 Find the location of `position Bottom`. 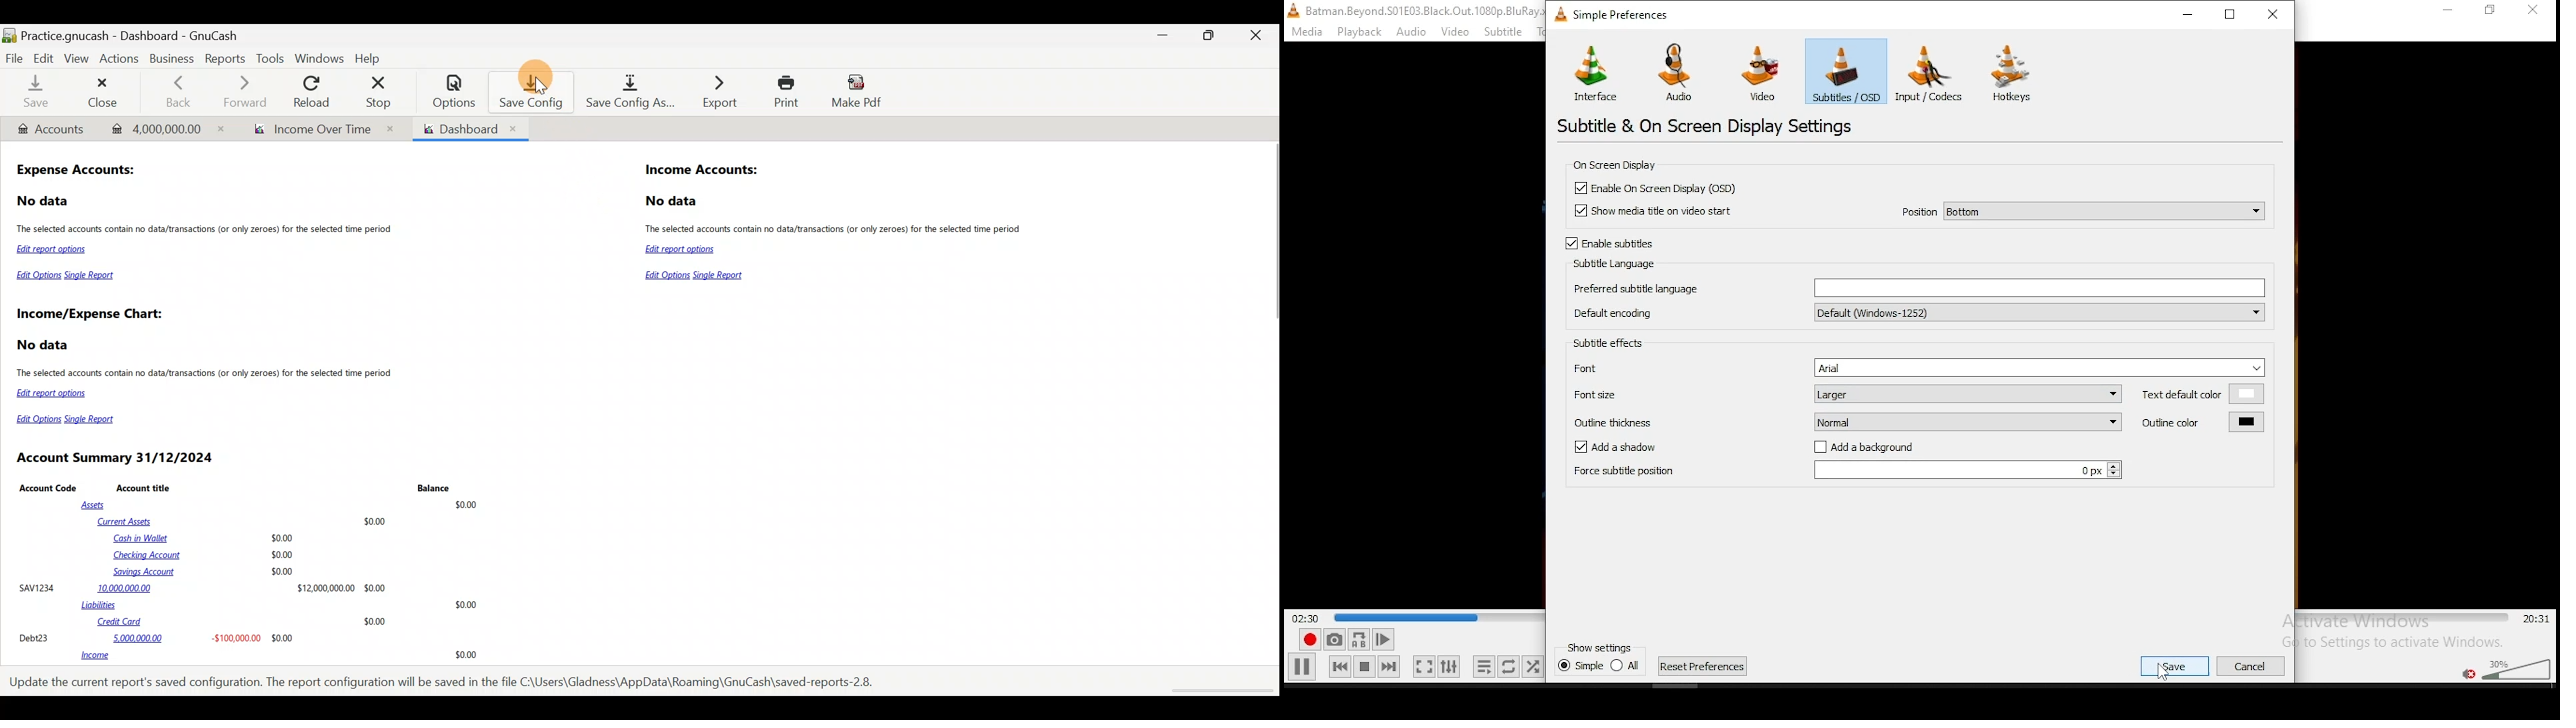

position Bottom is located at coordinates (2081, 210).